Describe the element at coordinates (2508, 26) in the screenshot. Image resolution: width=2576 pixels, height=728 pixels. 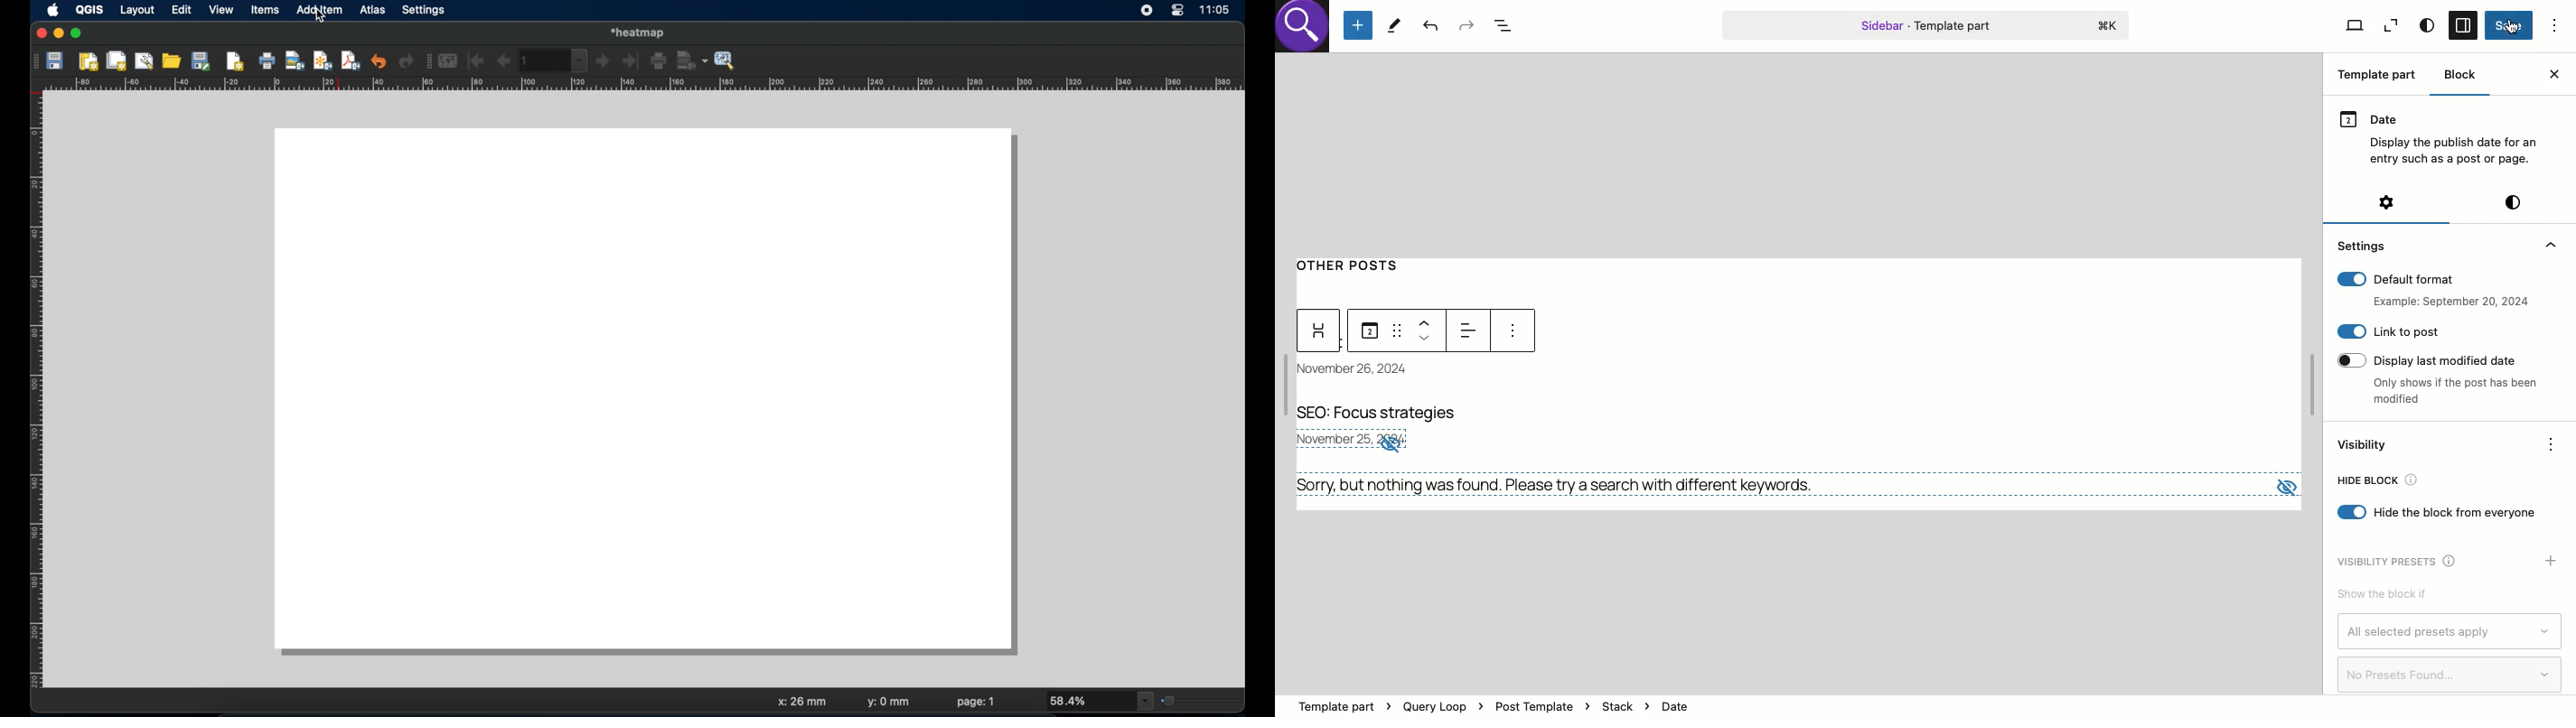
I see `Save` at that location.